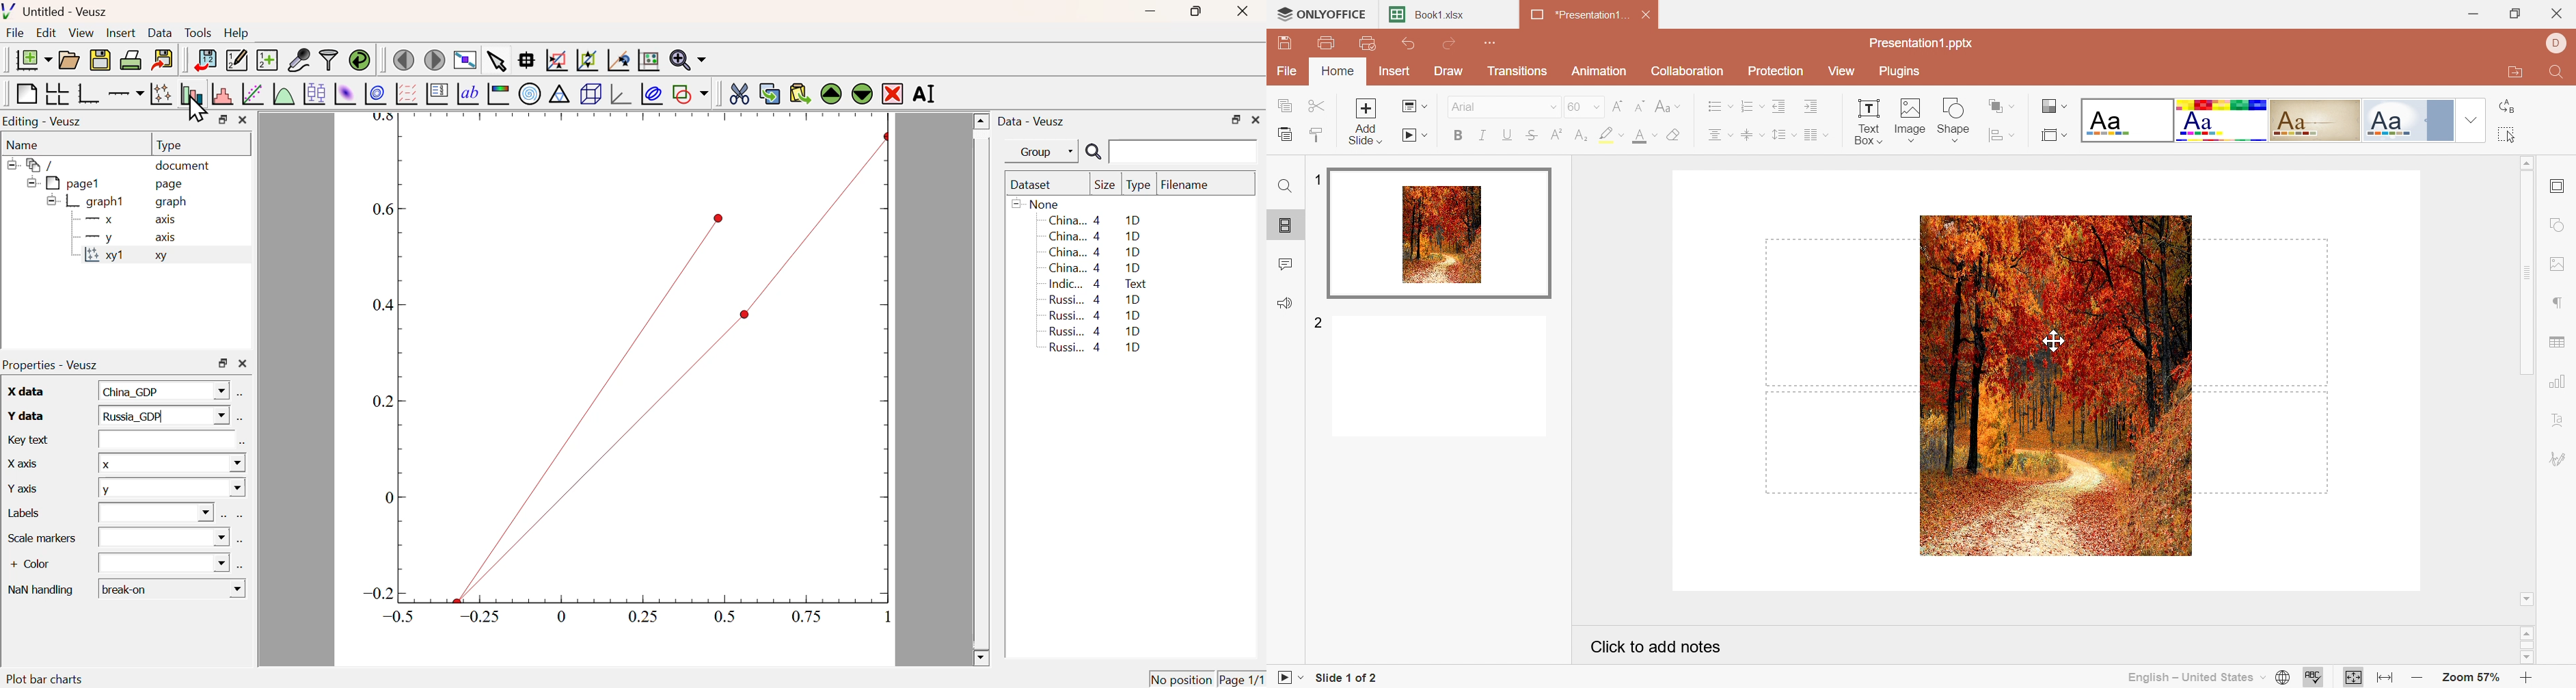 This screenshot has width=2576, height=700. Describe the element at coordinates (1641, 137) in the screenshot. I see `Font color` at that location.